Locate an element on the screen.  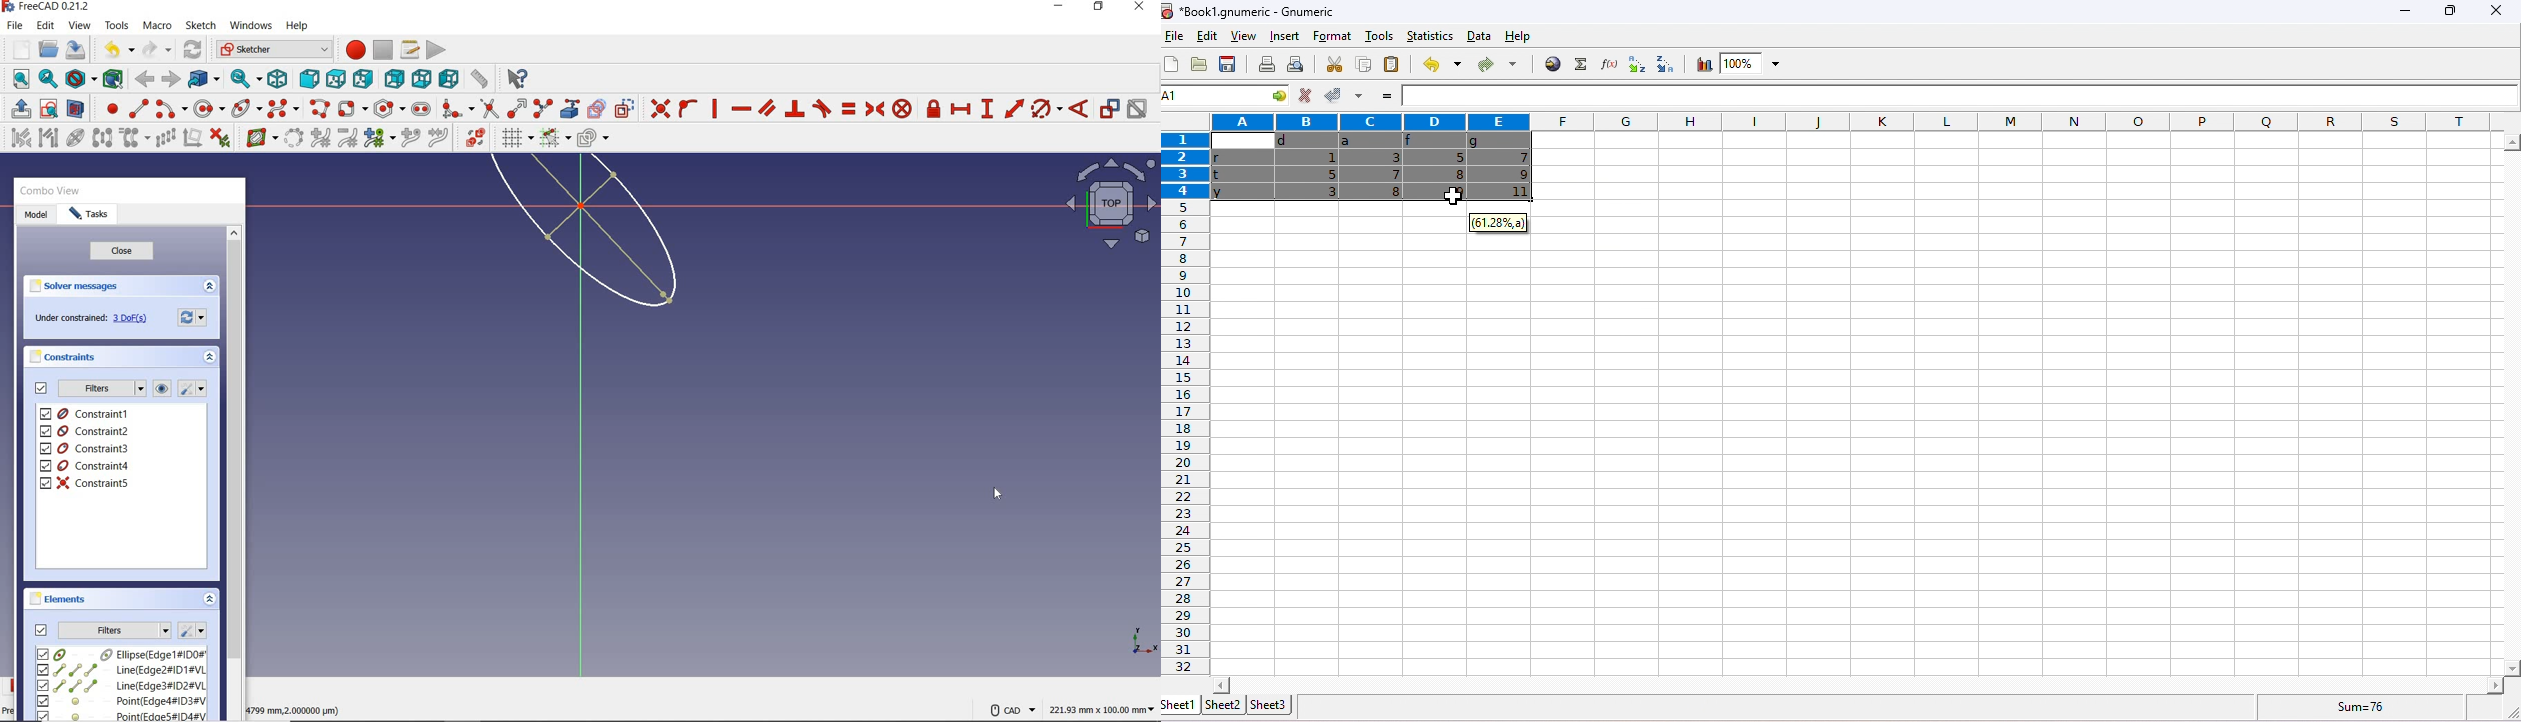
formula bar is located at coordinates (1961, 95).